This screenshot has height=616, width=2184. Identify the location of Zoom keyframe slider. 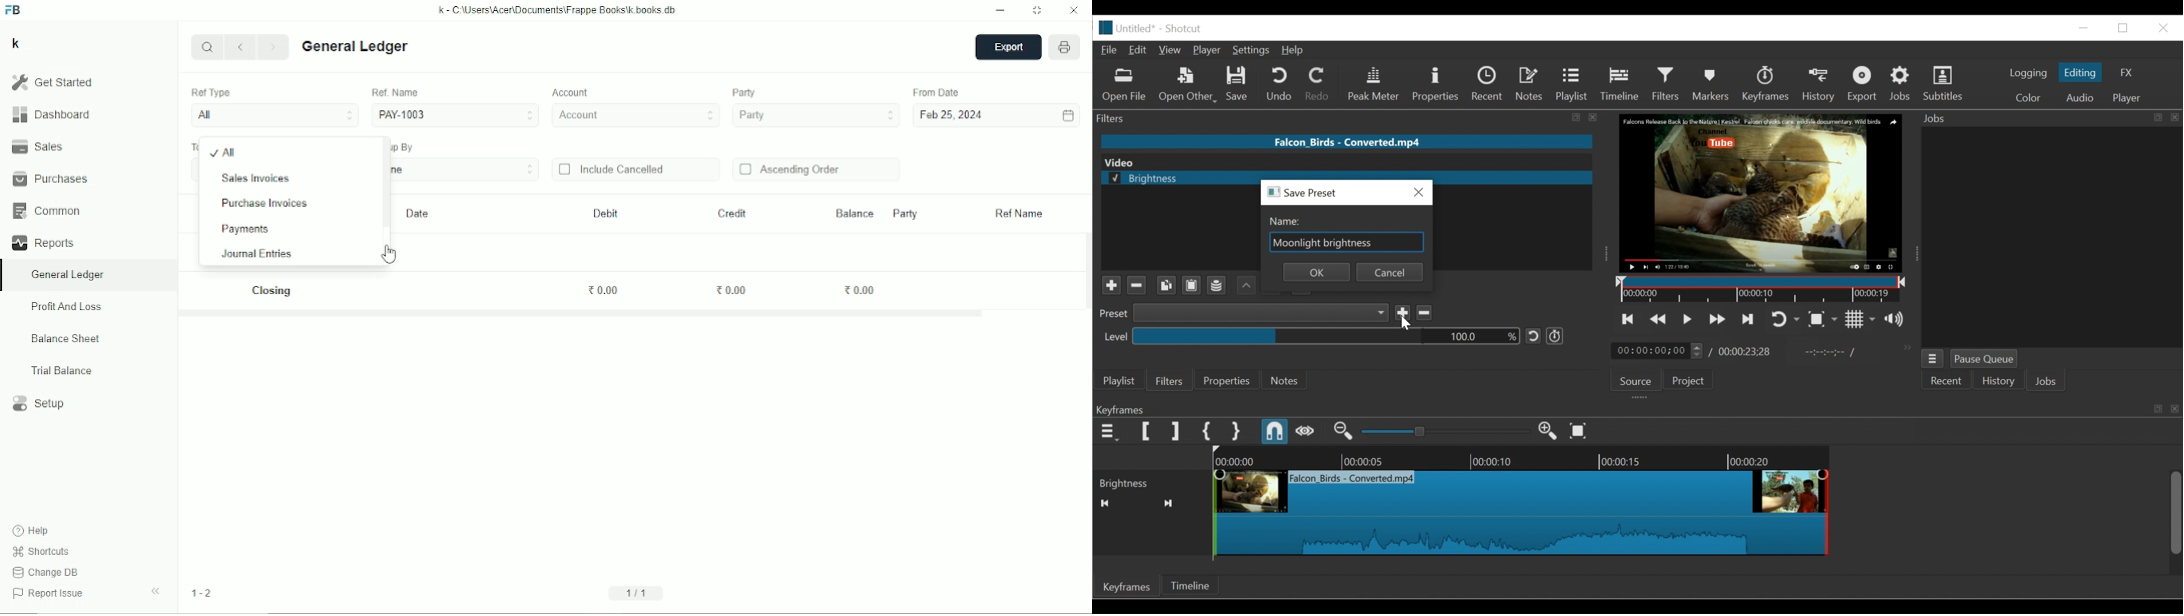
(1446, 432).